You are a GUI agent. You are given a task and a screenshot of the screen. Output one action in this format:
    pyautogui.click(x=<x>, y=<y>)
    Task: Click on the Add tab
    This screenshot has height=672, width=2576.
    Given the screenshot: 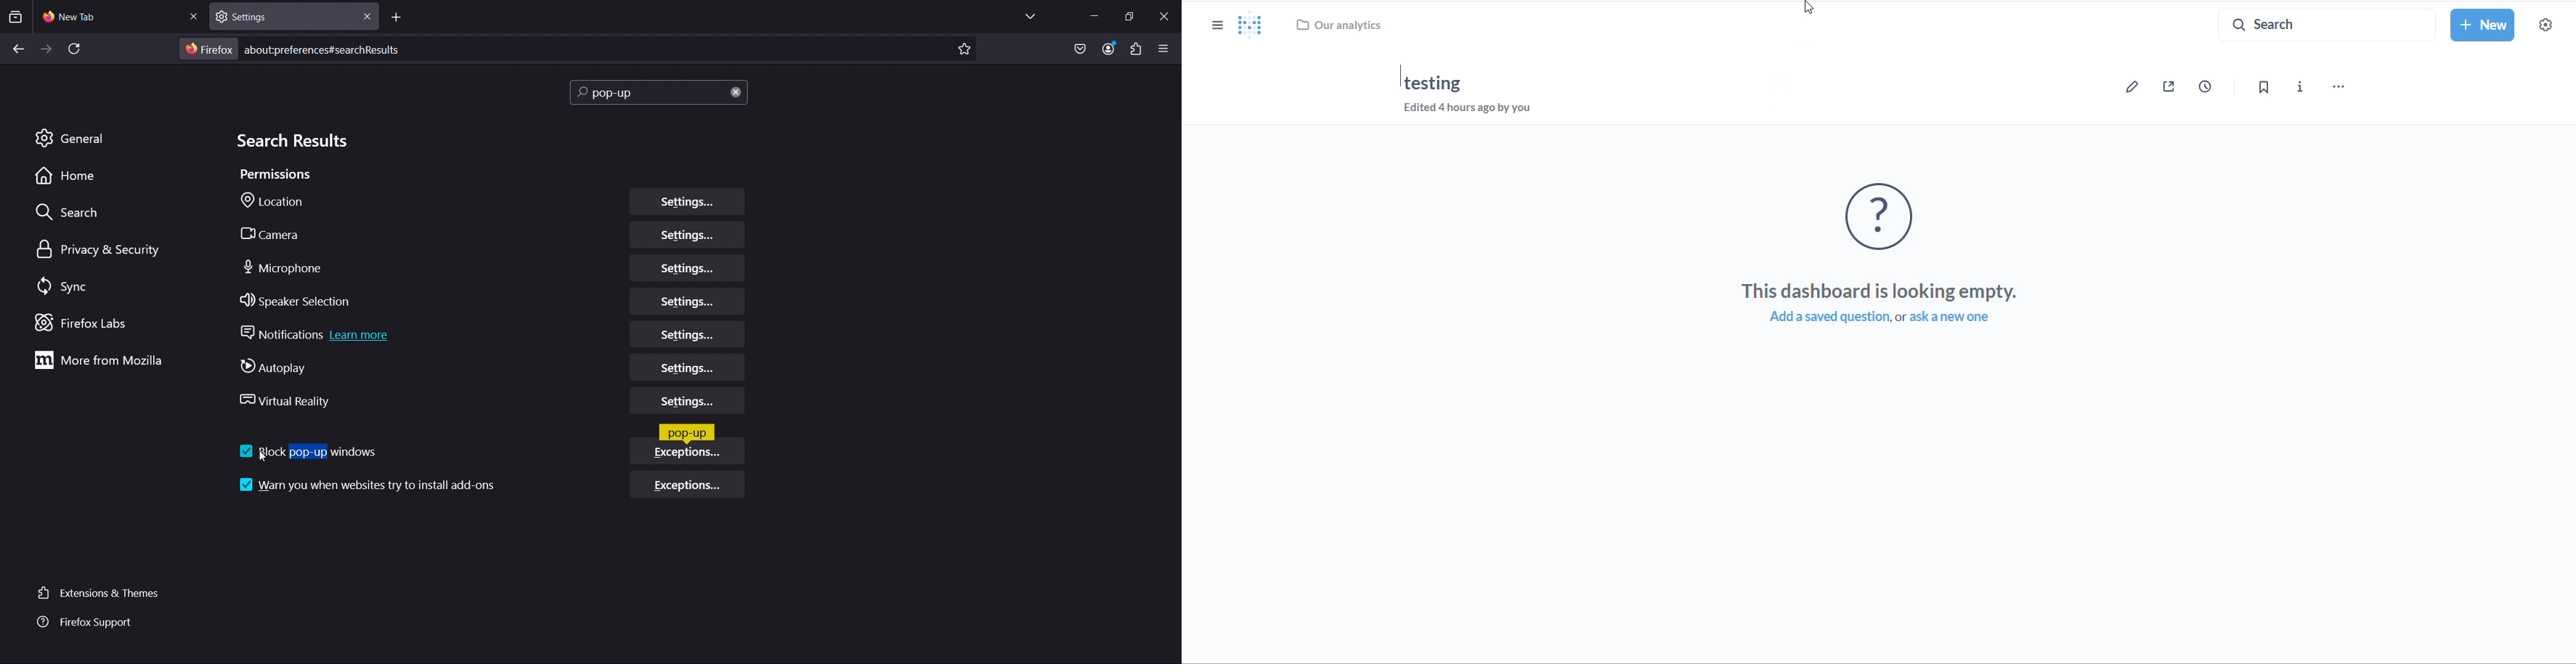 What is the action you would take?
    pyautogui.click(x=400, y=17)
    